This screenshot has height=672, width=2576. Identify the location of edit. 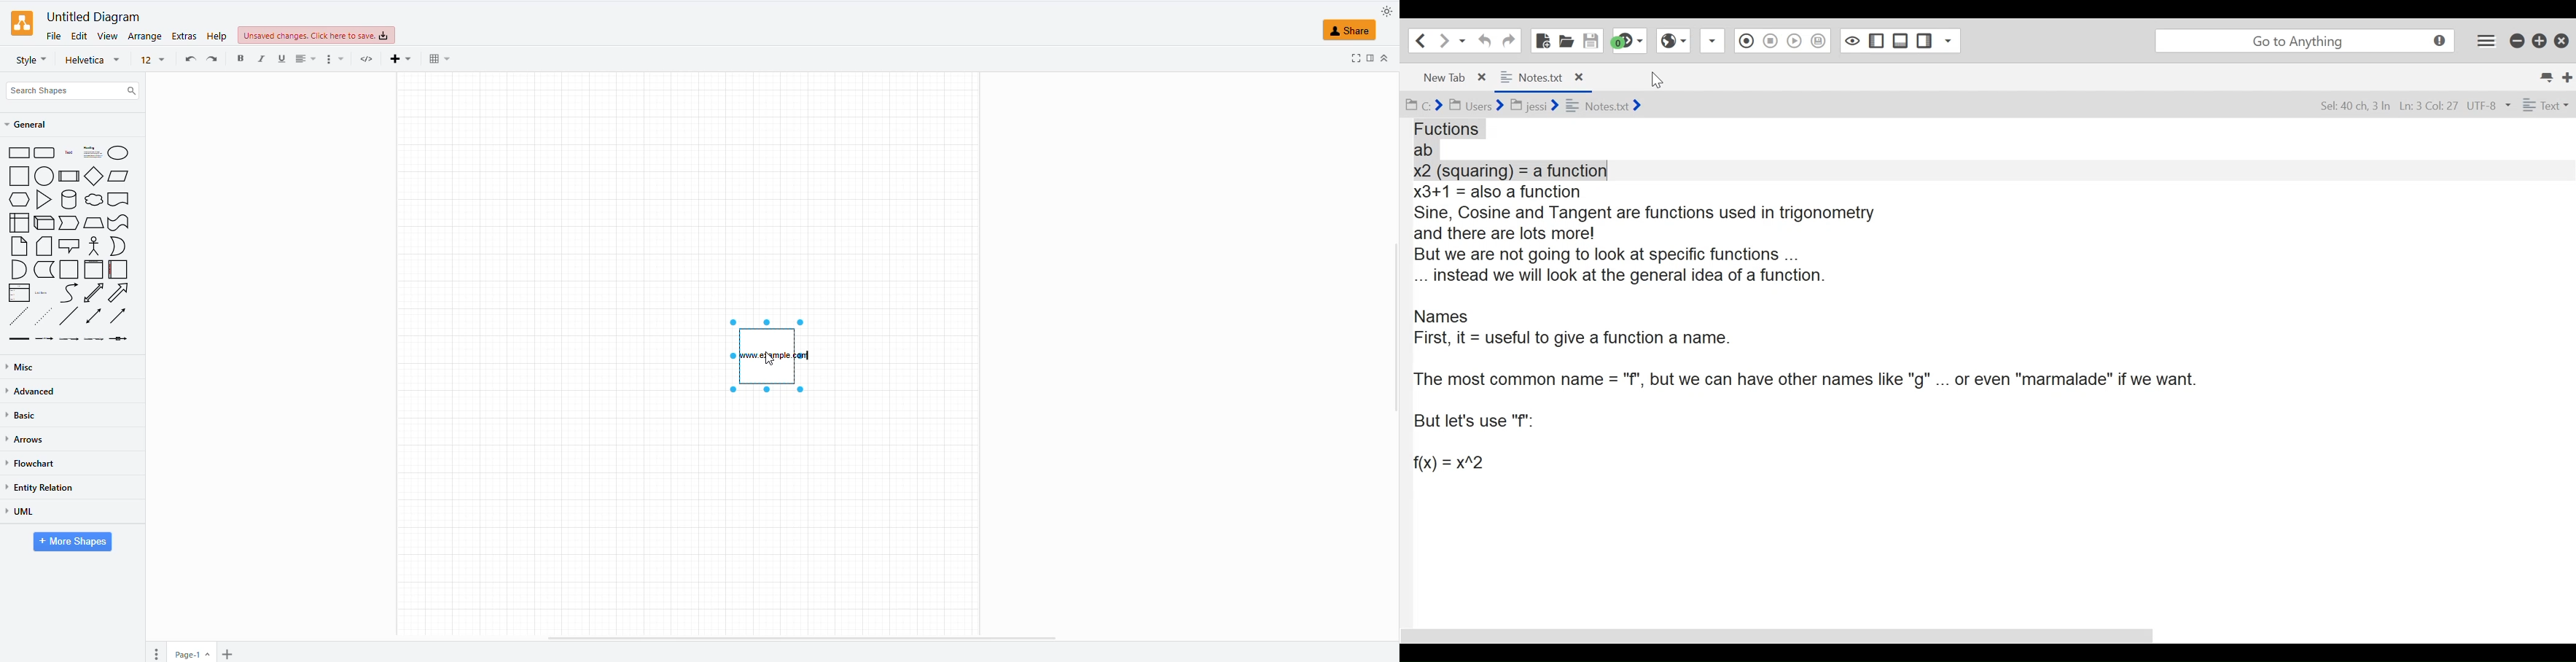
(80, 36).